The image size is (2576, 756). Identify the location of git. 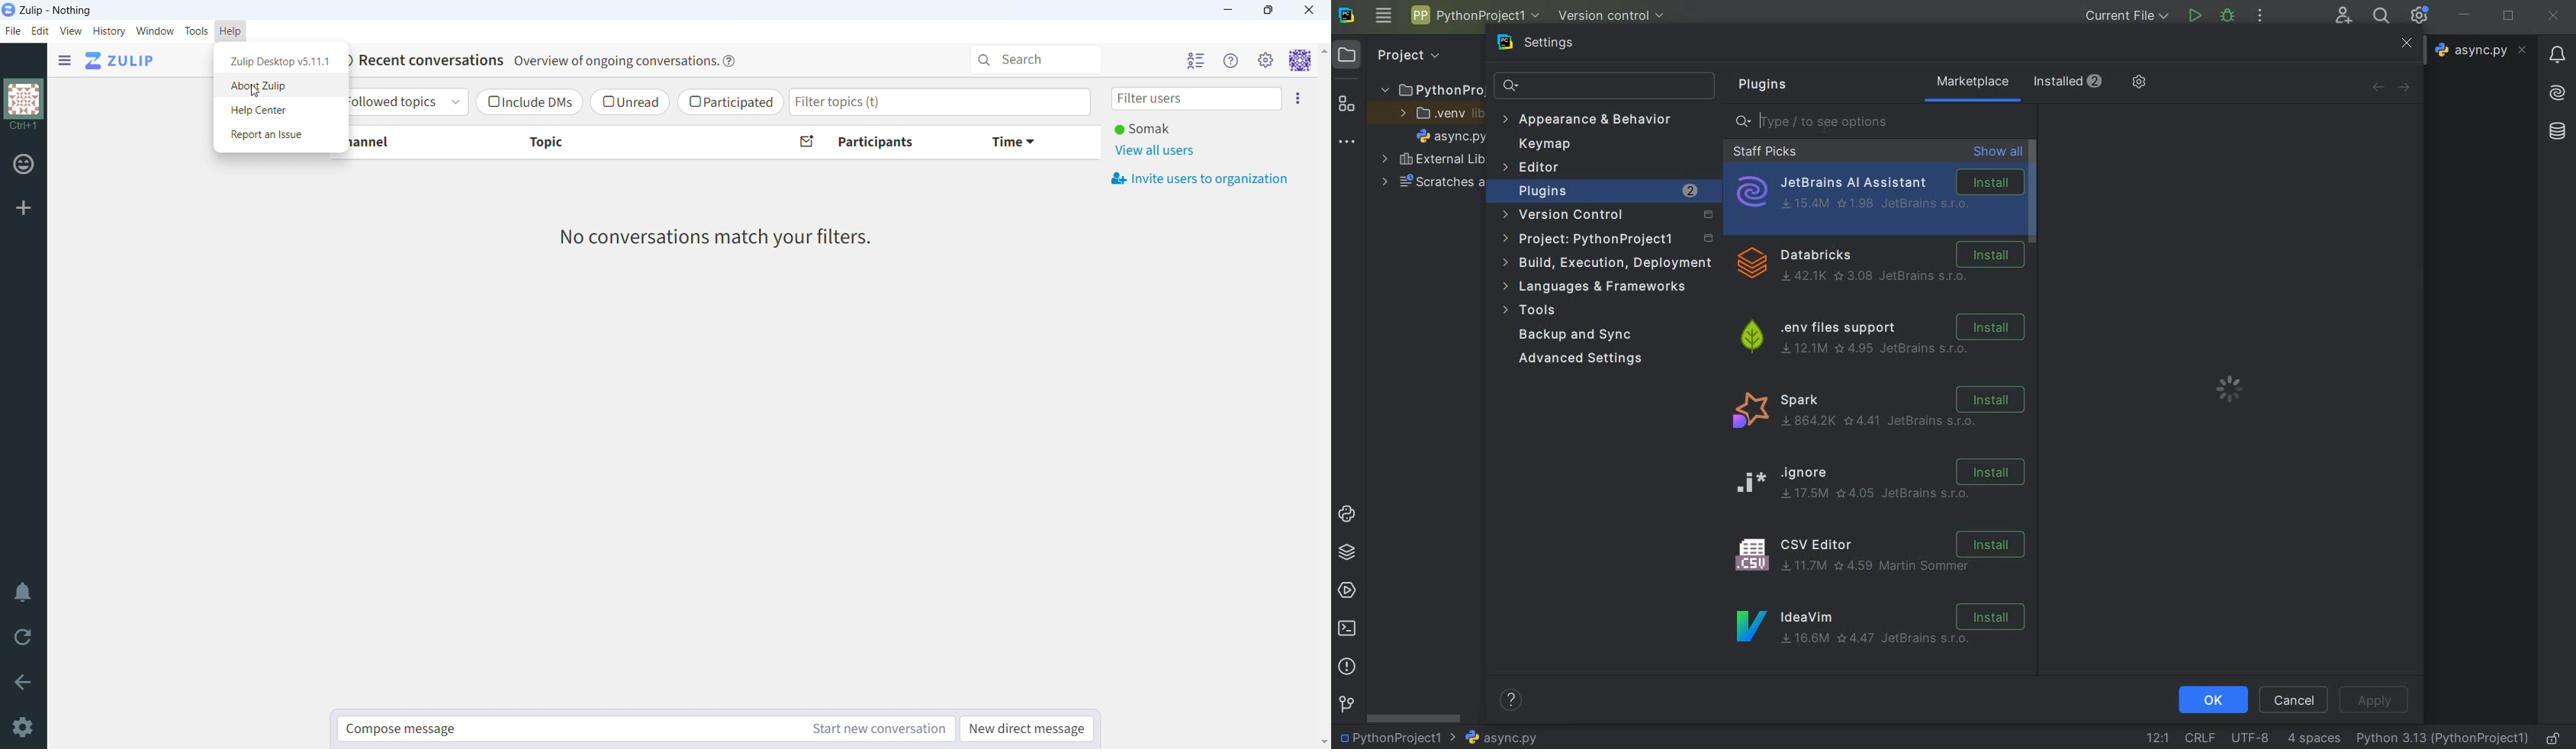
(1346, 705).